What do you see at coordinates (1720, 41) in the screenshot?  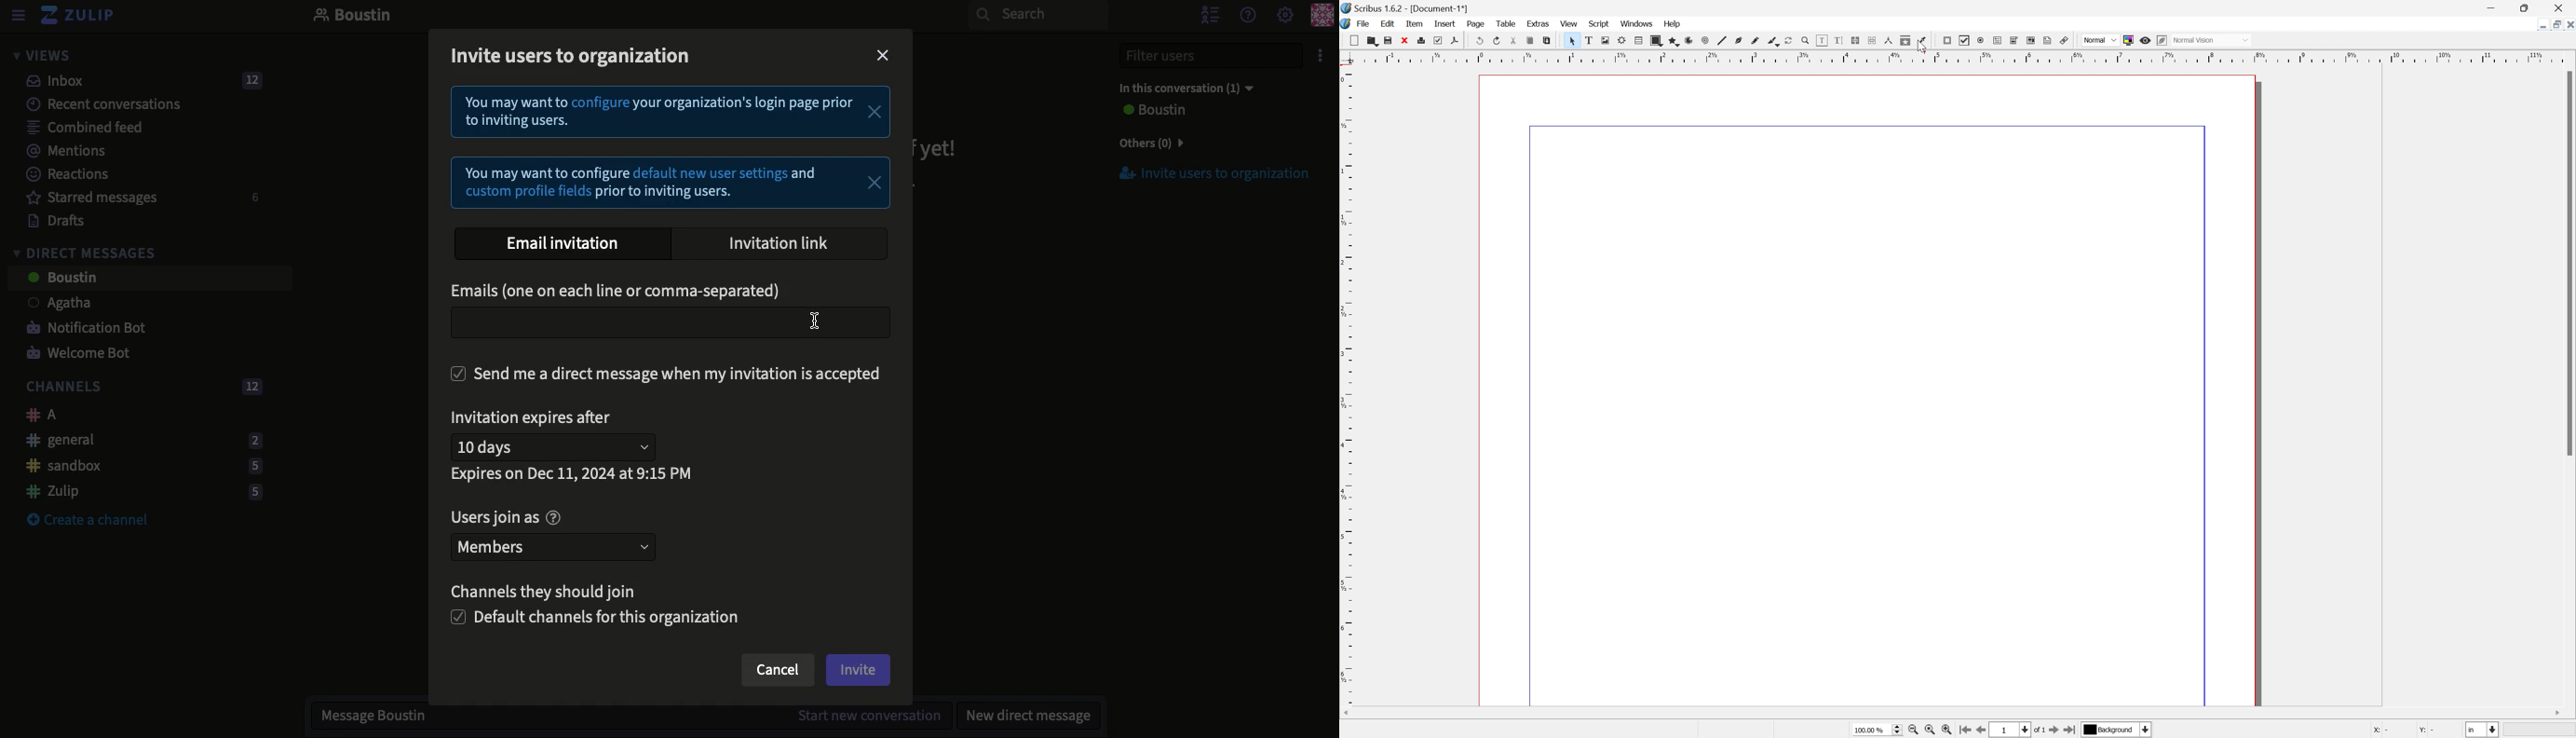 I see `line` at bounding box center [1720, 41].